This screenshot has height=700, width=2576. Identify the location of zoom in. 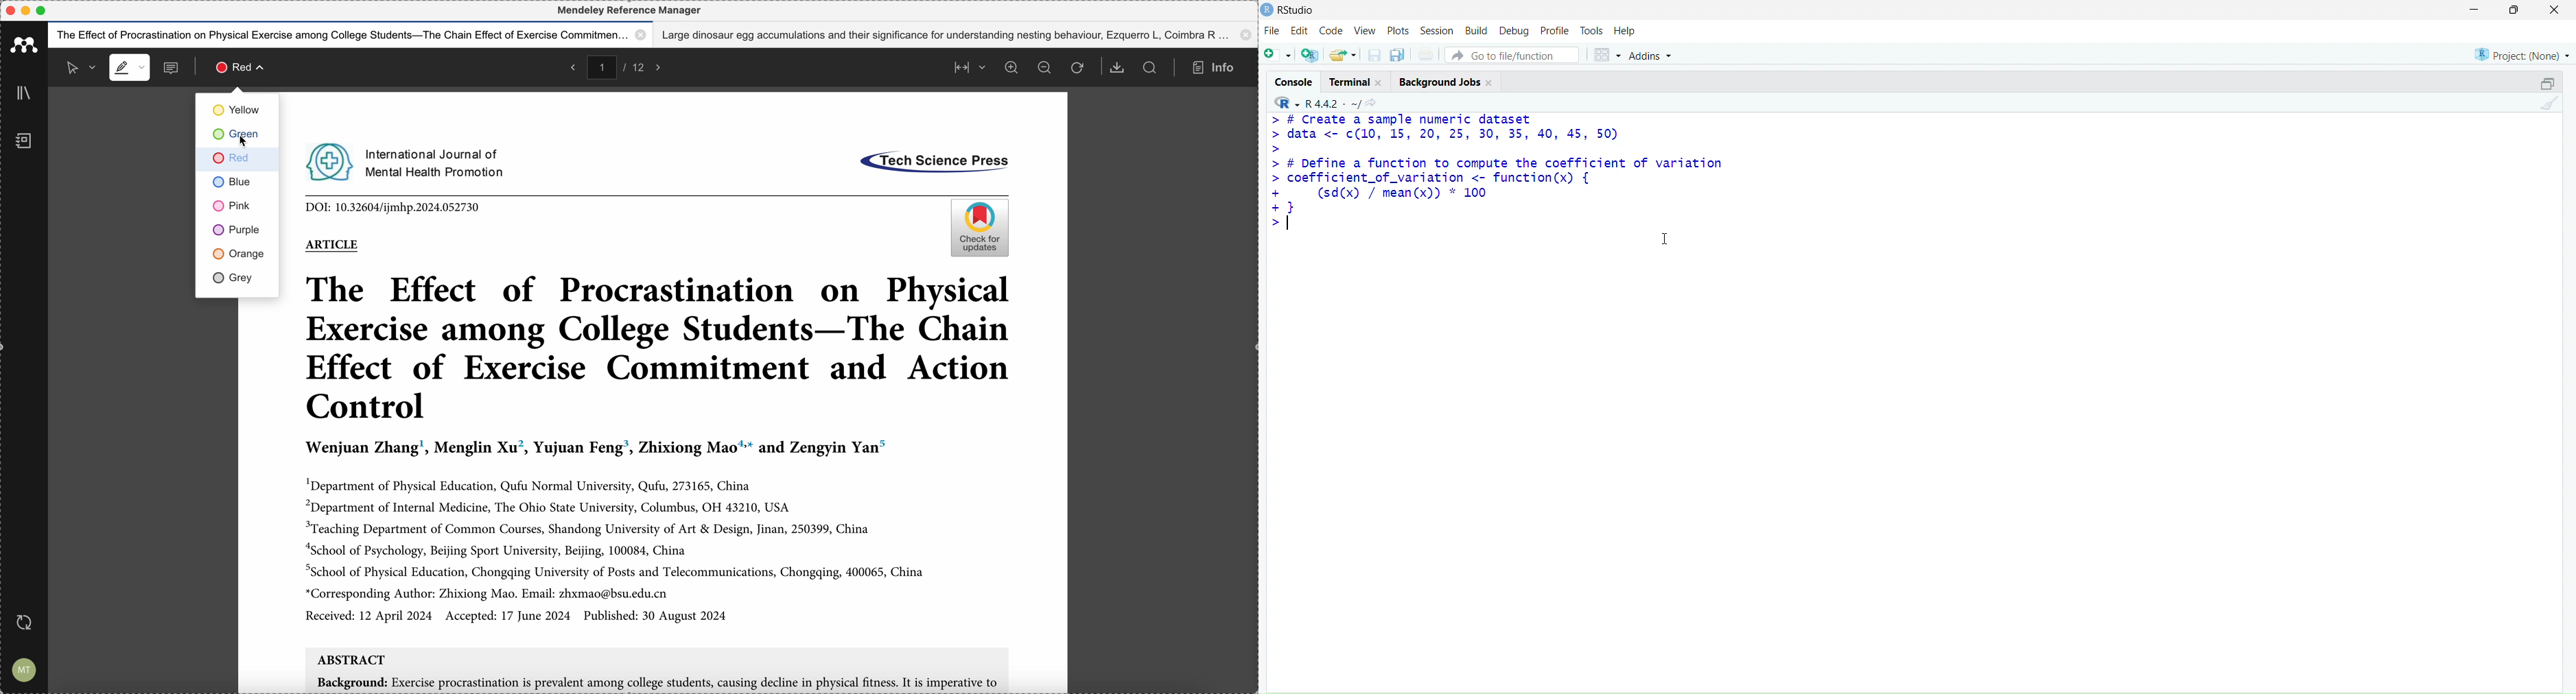
(1011, 67).